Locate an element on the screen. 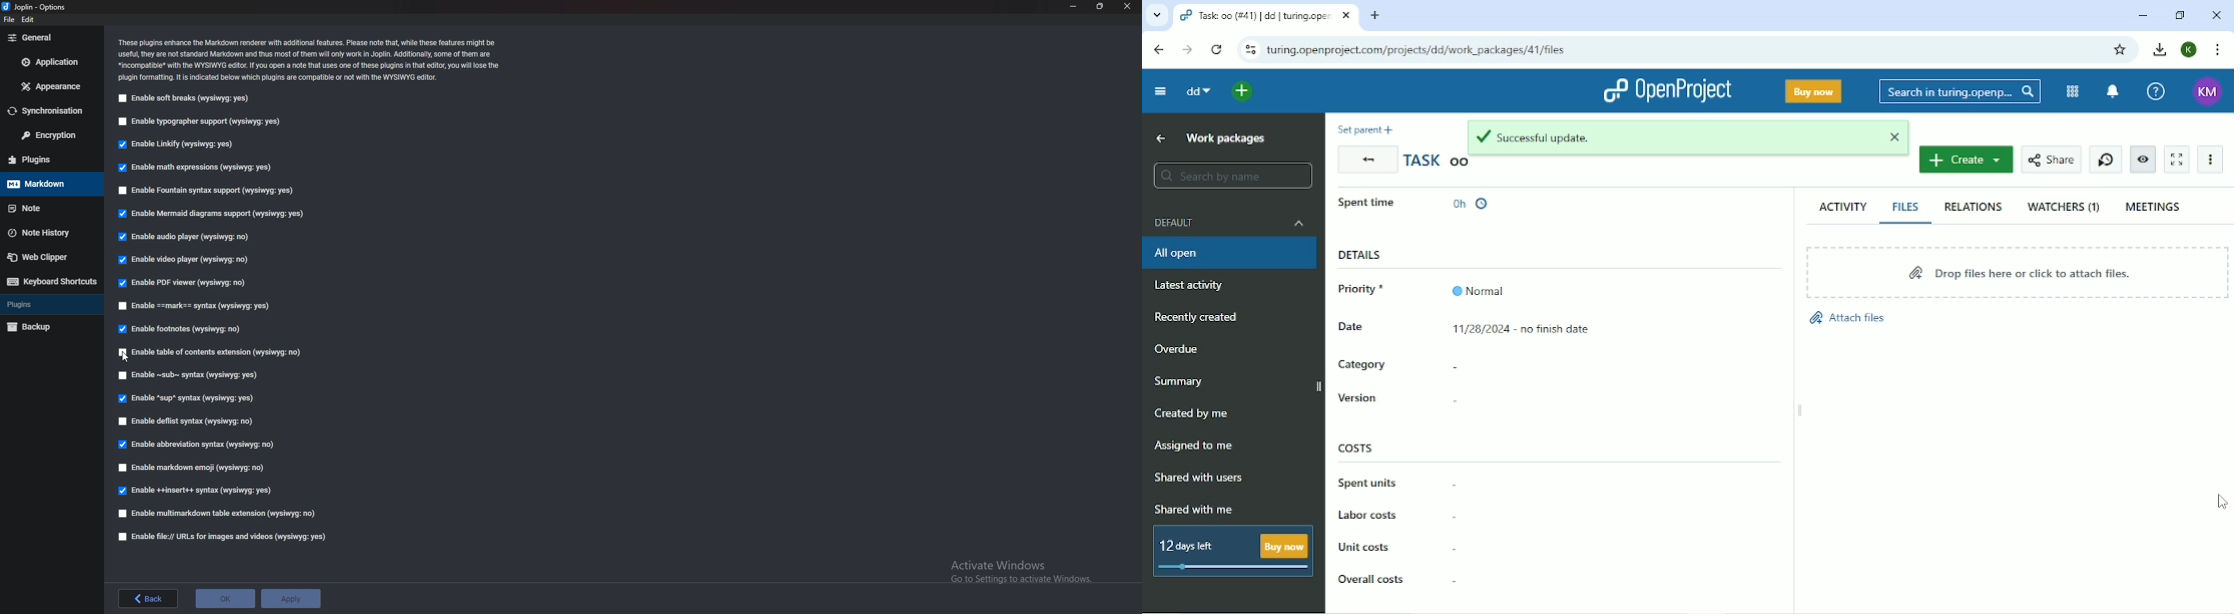 This screenshot has height=616, width=2240. - is located at coordinates (1454, 546).